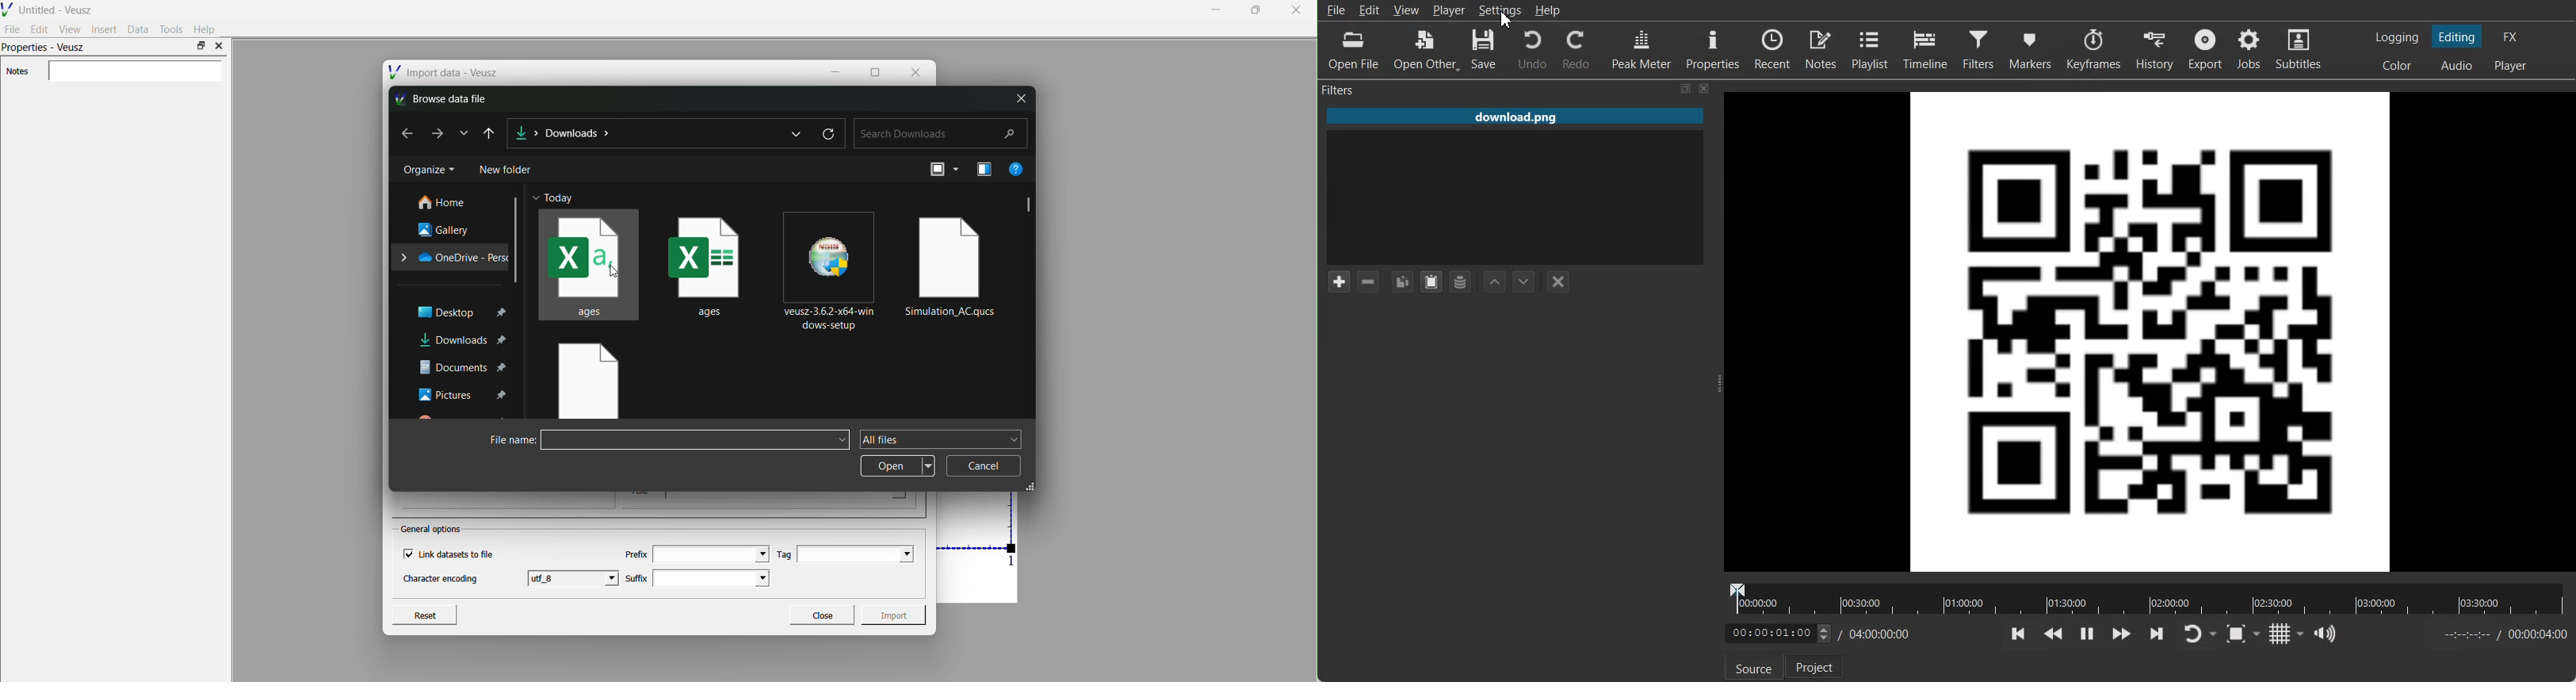 Image resolution: width=2576 pixels, height=700 pixels. I want to click on Edit, so click(1370, 10).